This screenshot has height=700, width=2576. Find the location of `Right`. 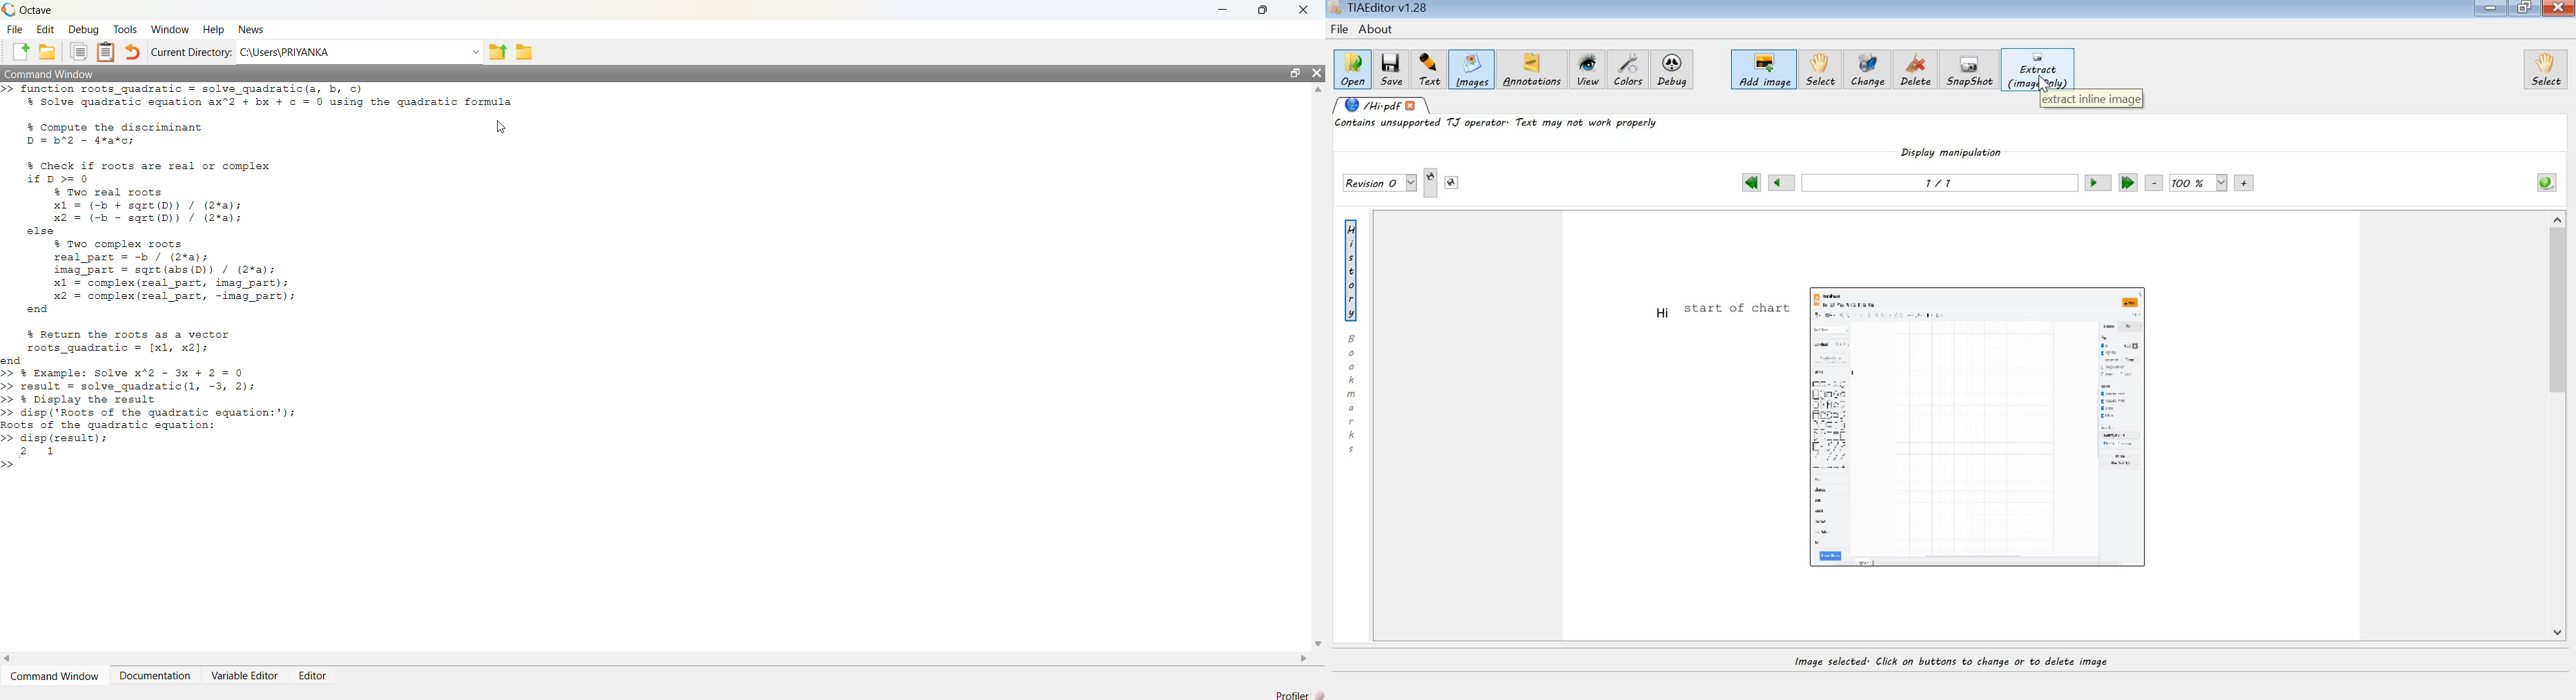

Right is located at coordinates (1301, 658).